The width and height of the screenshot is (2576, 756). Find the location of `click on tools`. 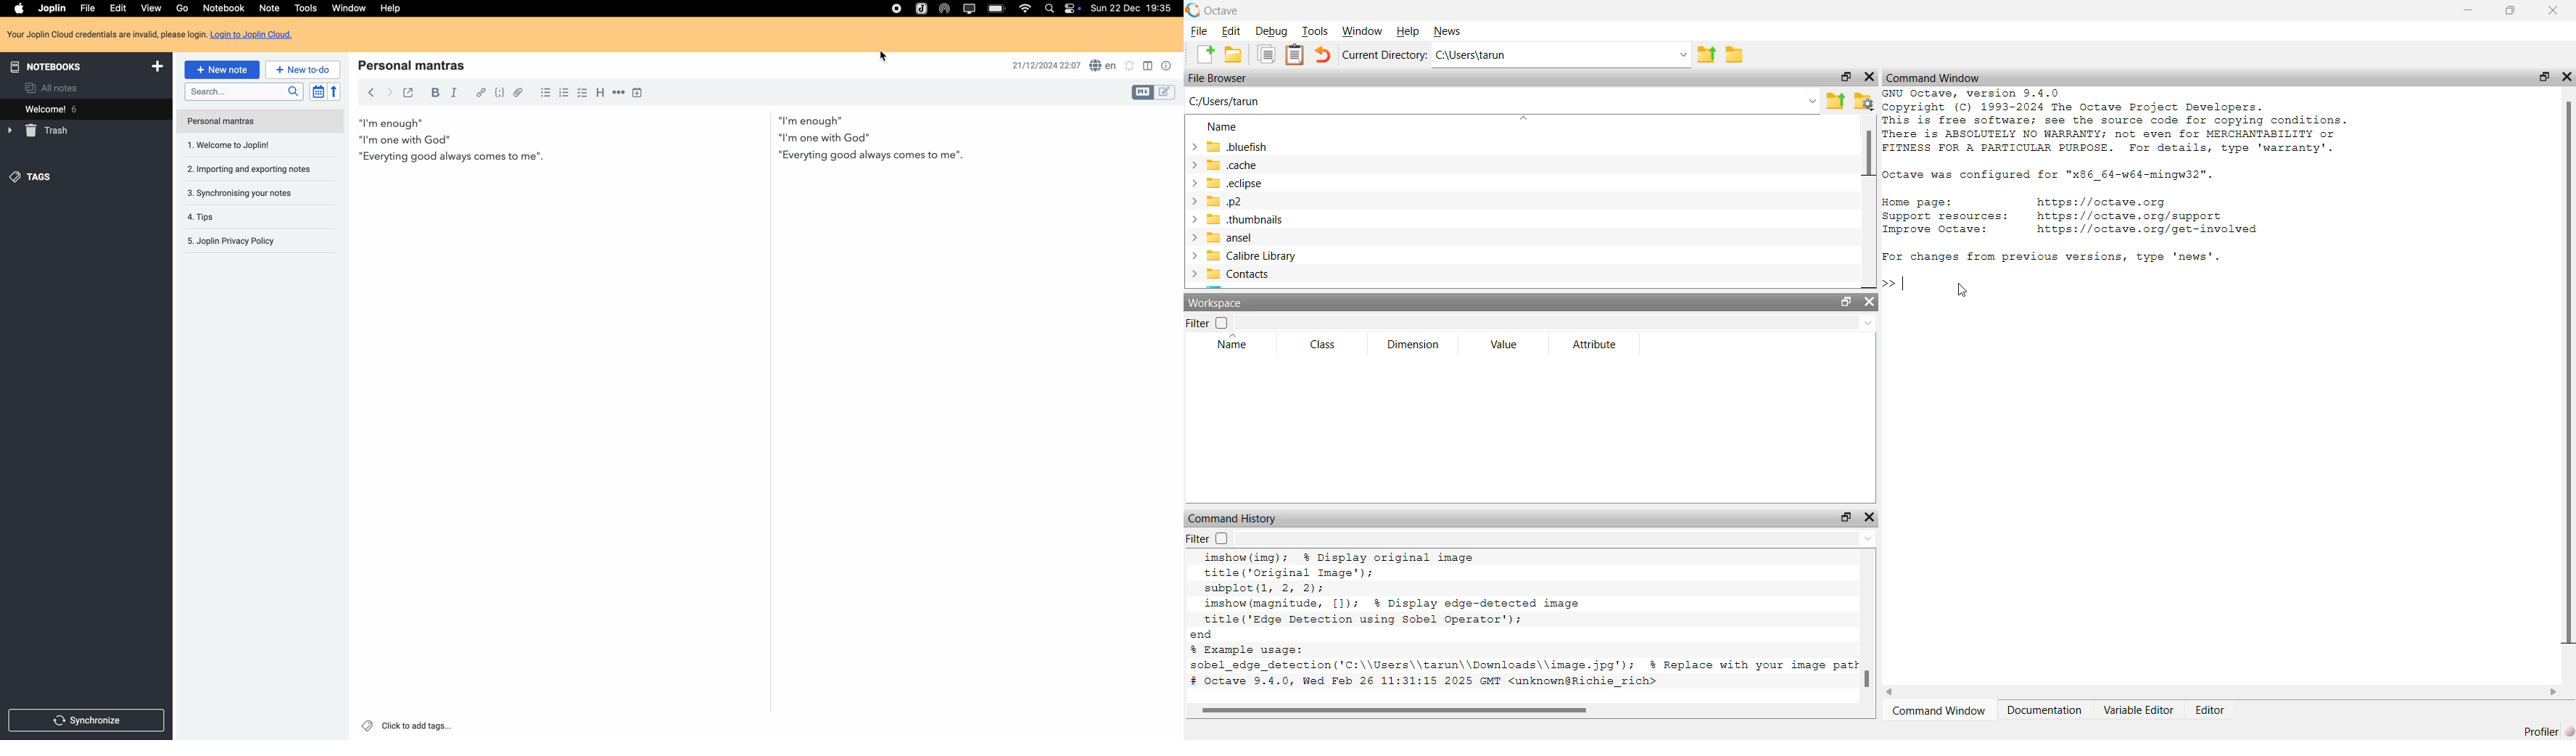

click on tools is located at coordinates (302, 9).